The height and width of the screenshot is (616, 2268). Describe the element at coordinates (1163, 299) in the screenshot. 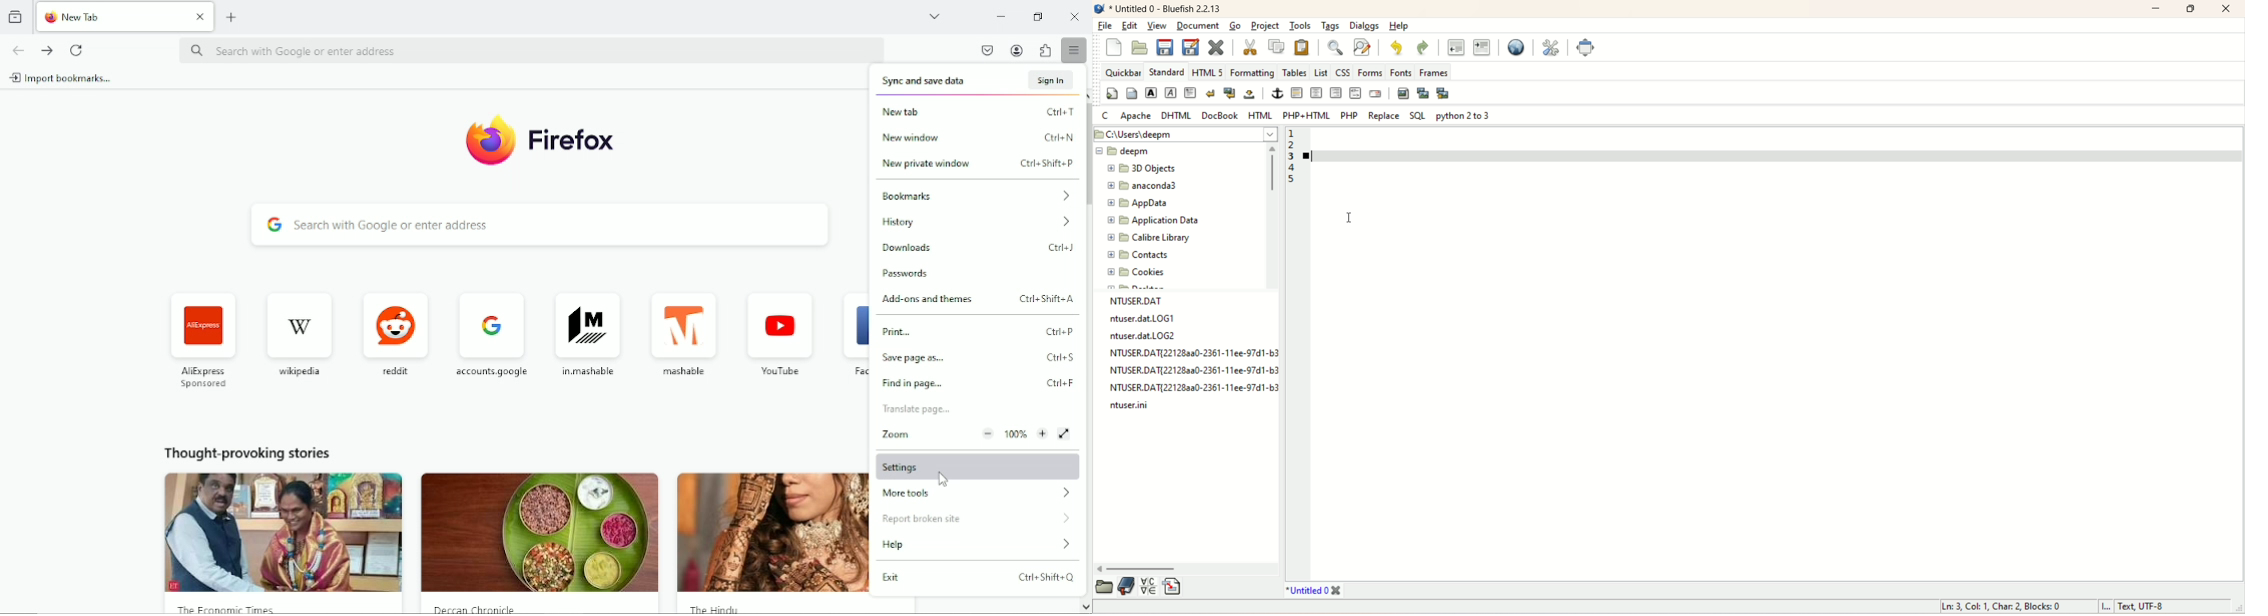

I see `file name` at that location.